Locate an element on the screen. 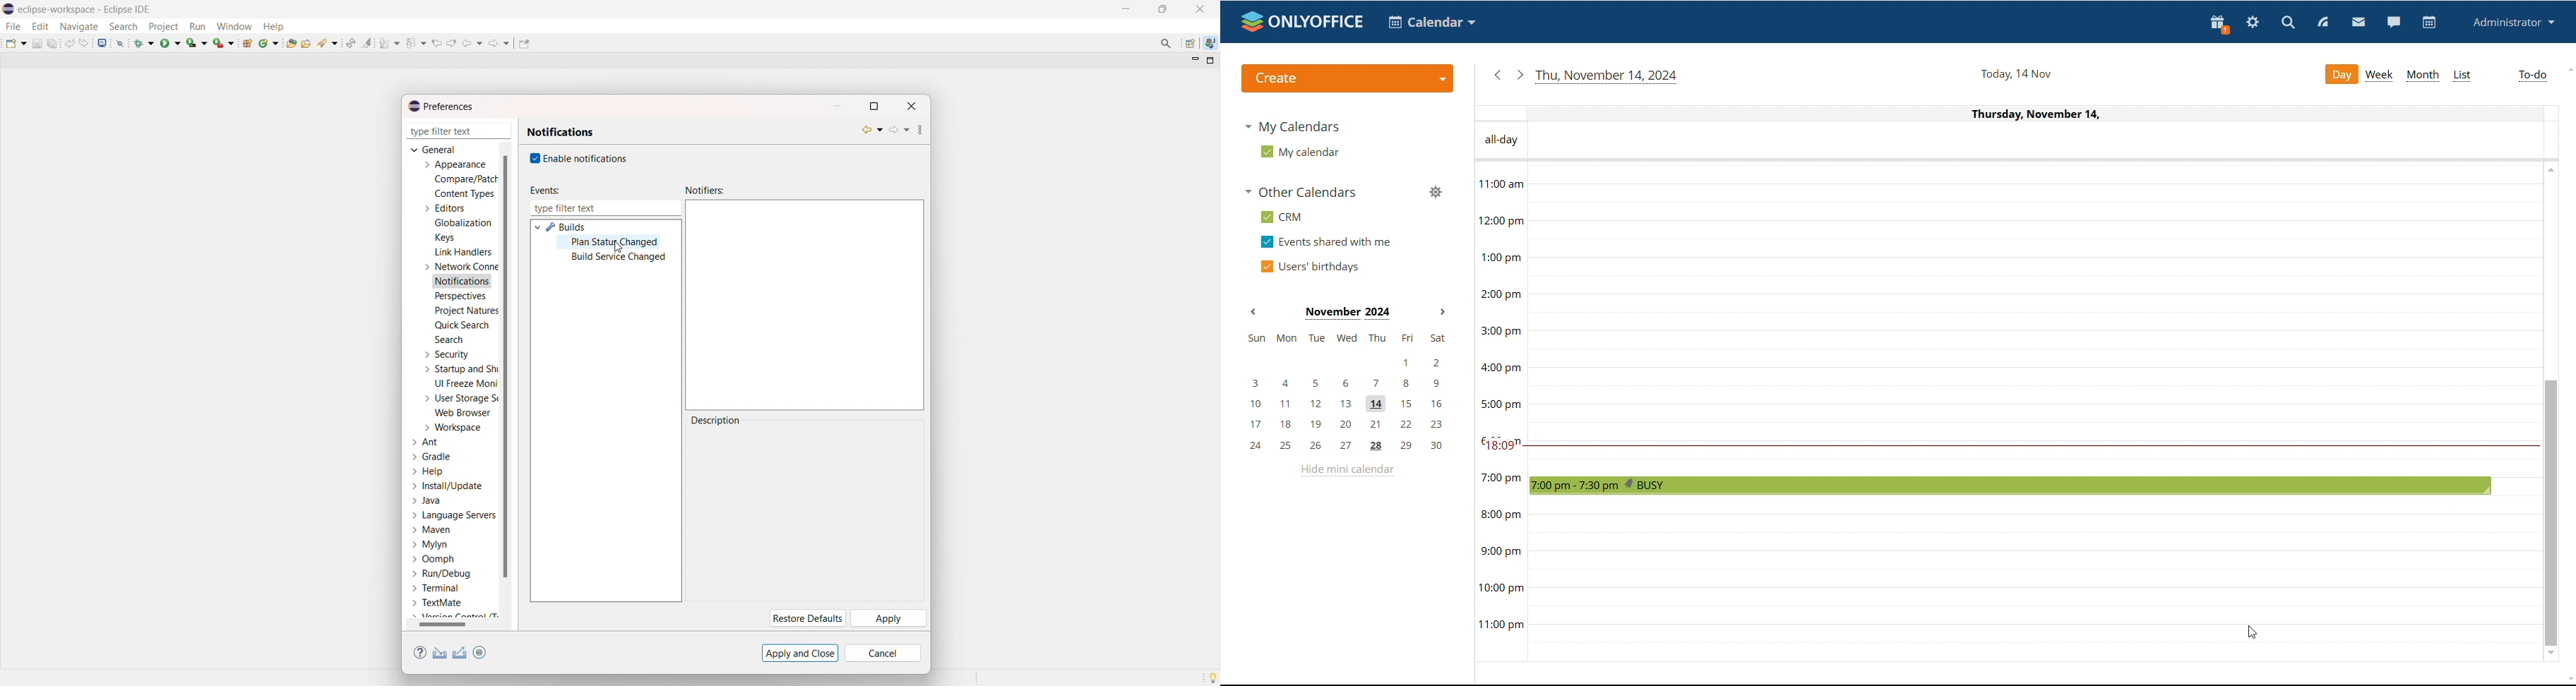 This screenshot has height=700, width=2576. next month is located at coordinates (1443, 312).